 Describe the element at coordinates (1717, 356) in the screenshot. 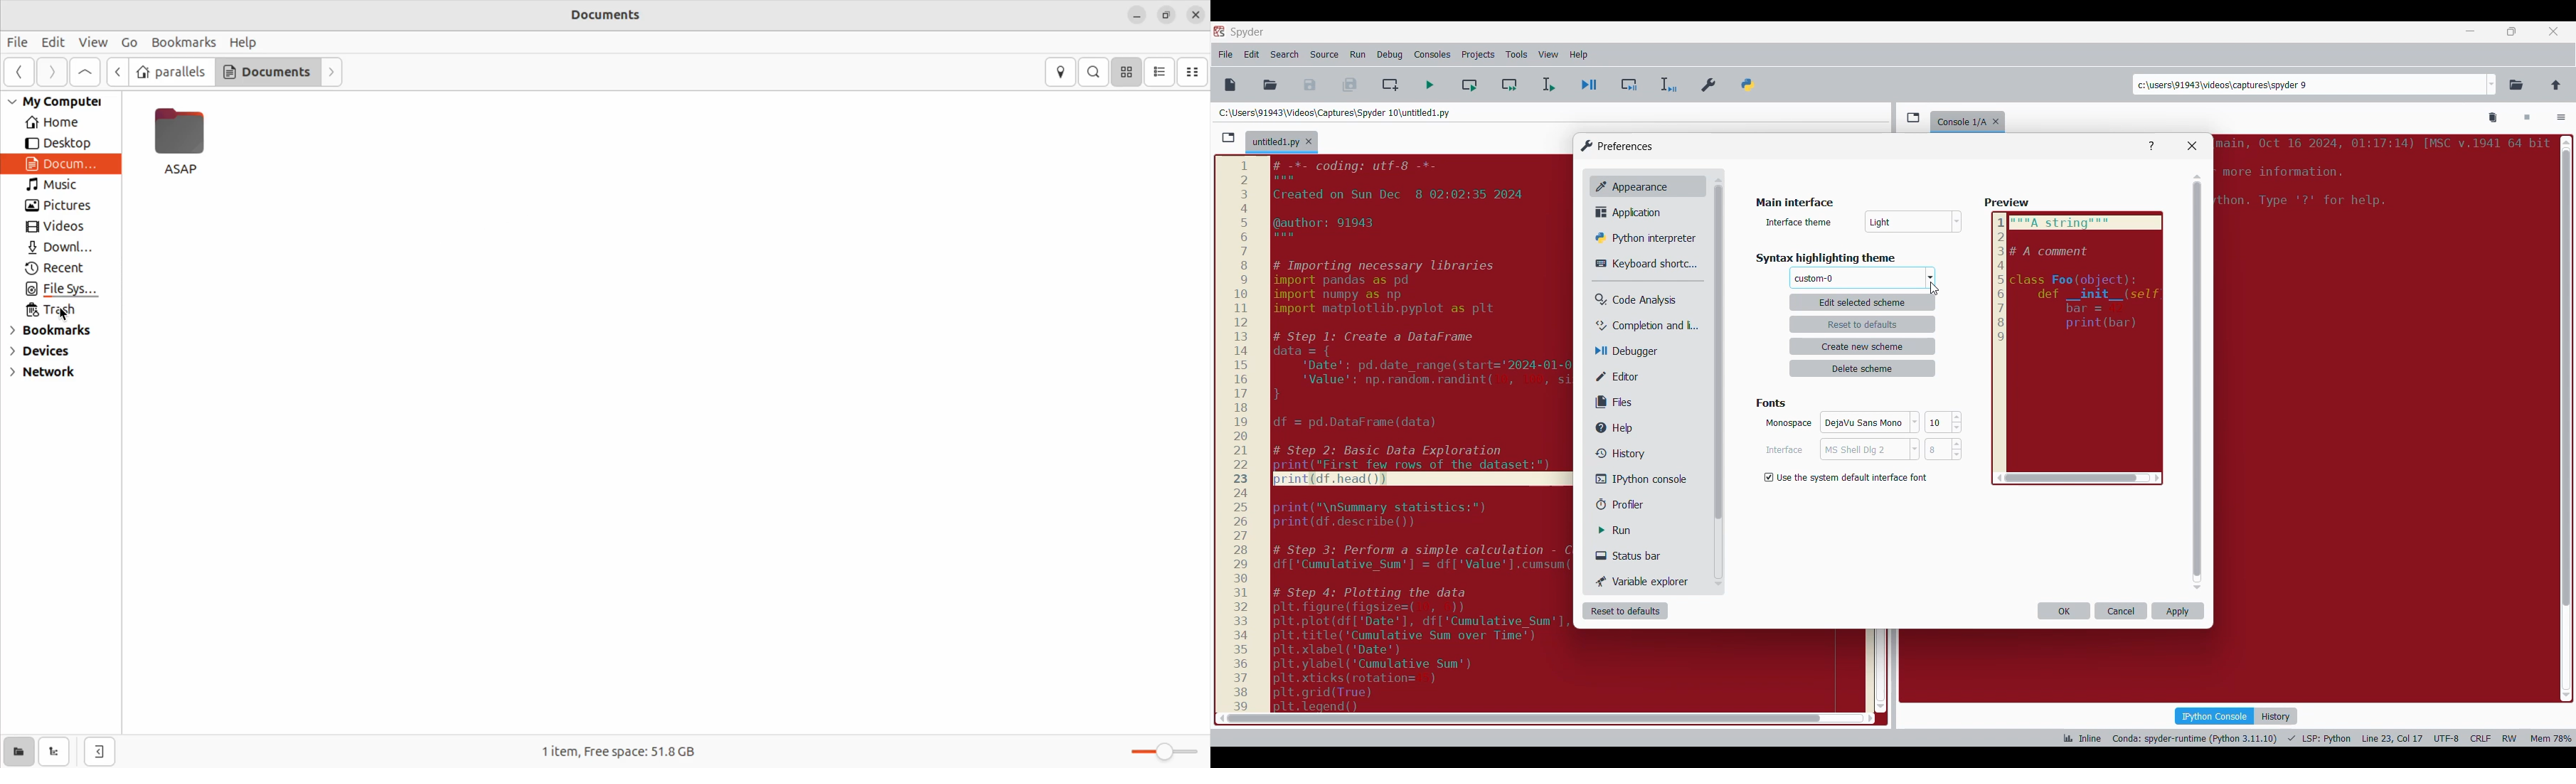

I see `` at that location.